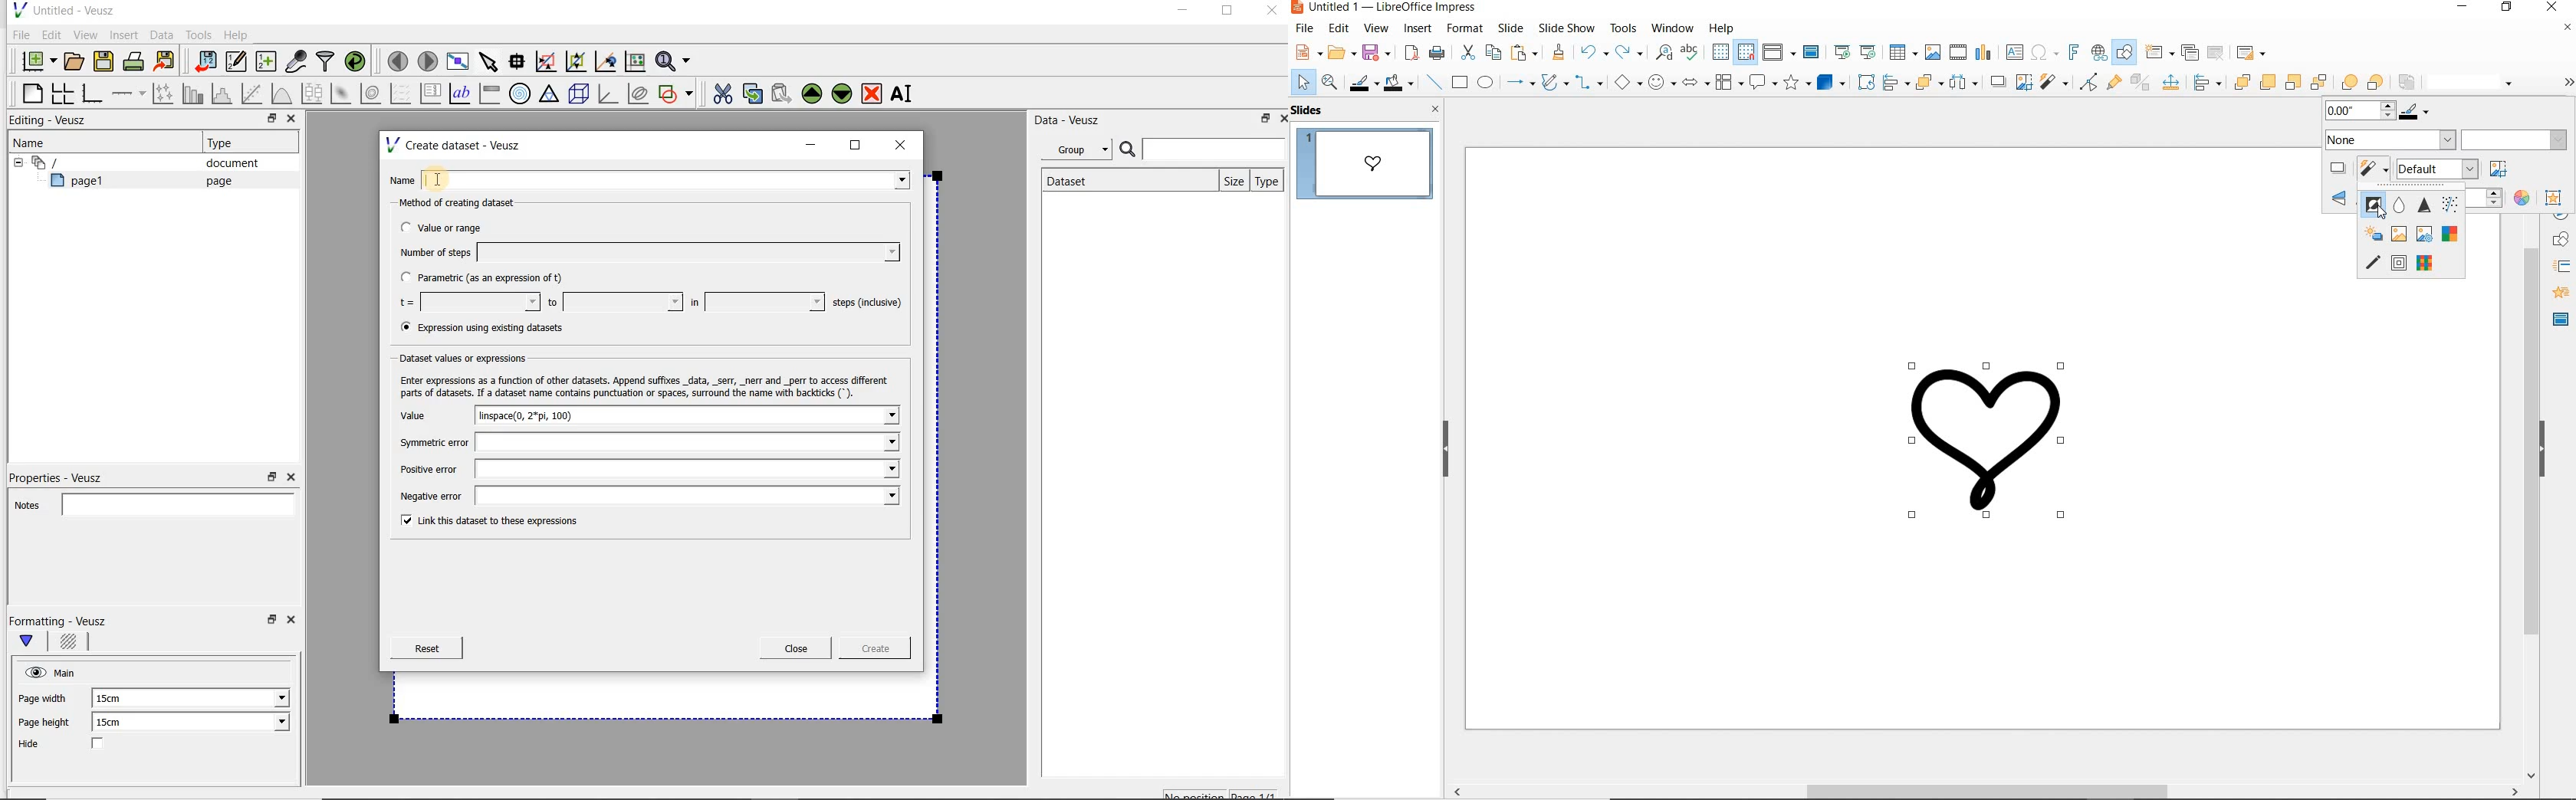  I want to click on Options, so click(2568, 80).